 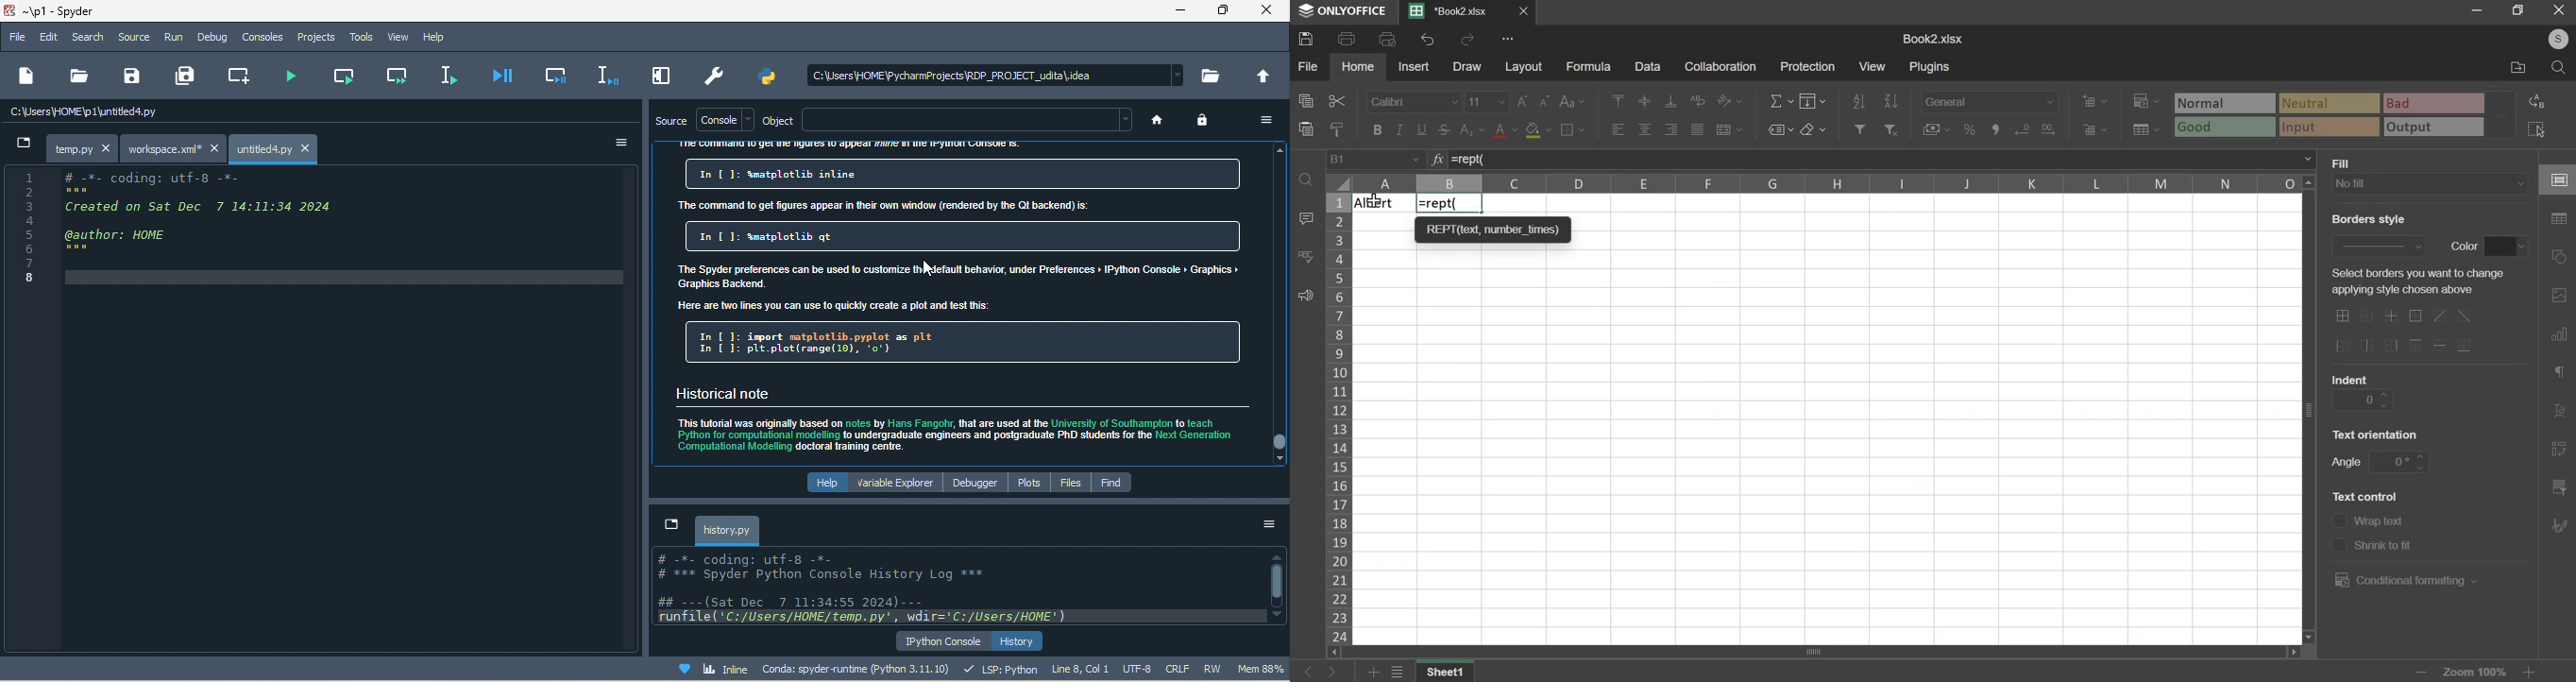 I want to click on current line, so click(x=455, y=73).